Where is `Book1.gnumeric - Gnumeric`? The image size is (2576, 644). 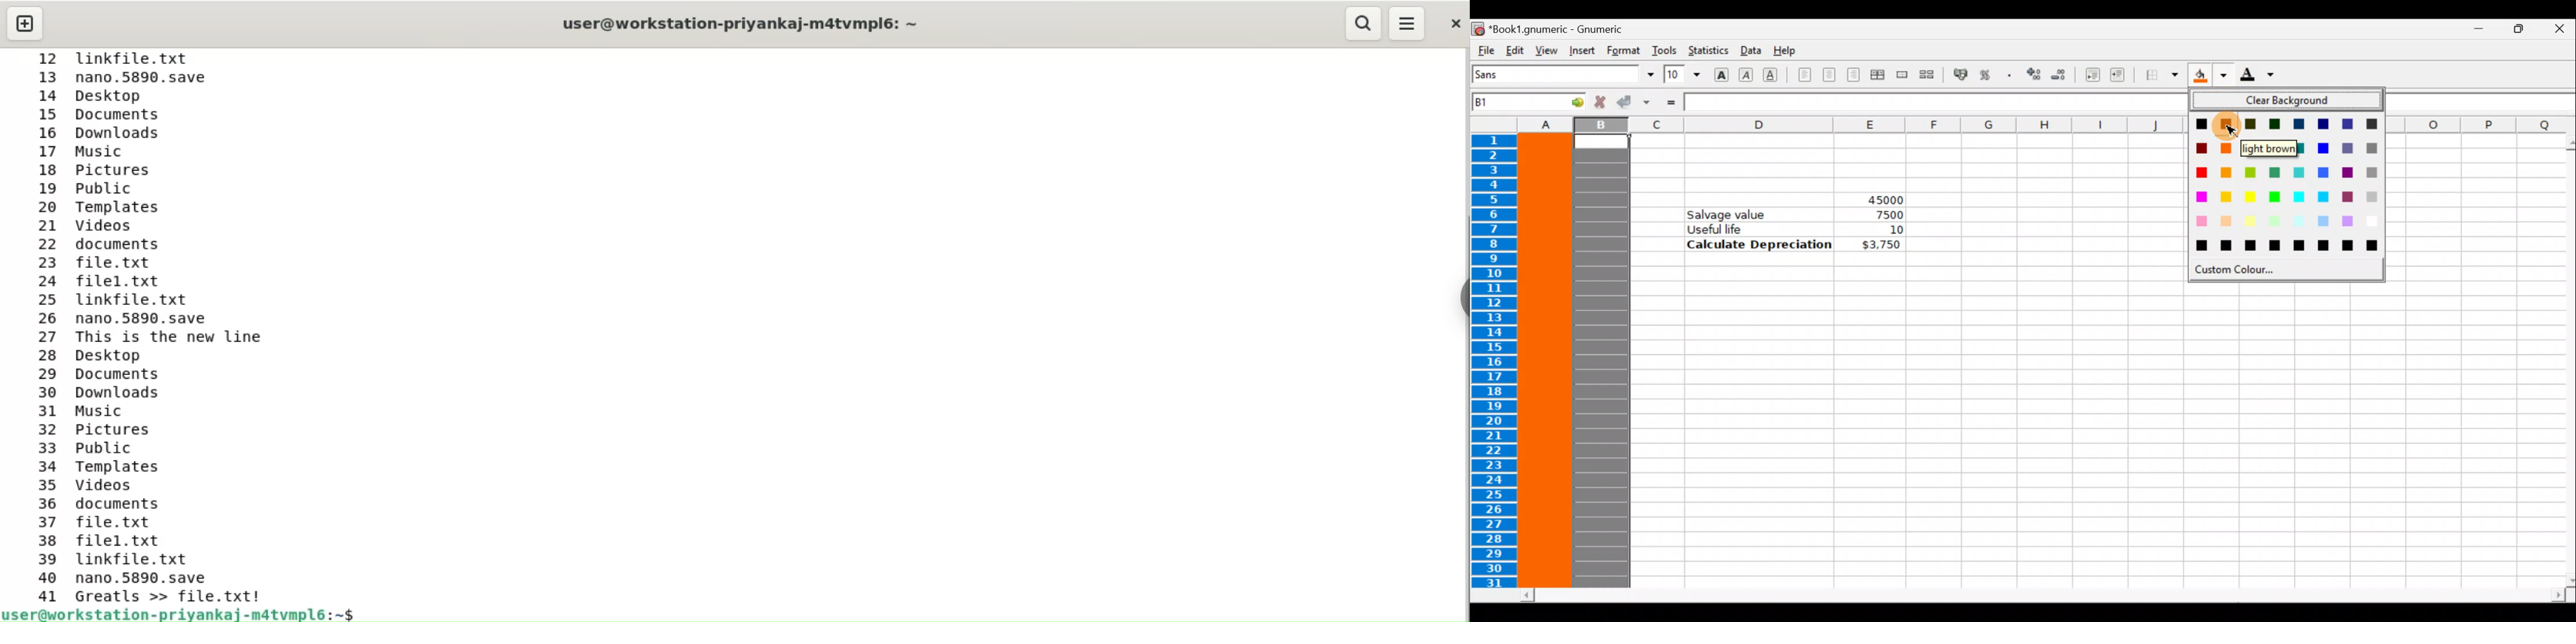
Book1.gnumeric - Gnumeric is located at coordinates (1563, 28).